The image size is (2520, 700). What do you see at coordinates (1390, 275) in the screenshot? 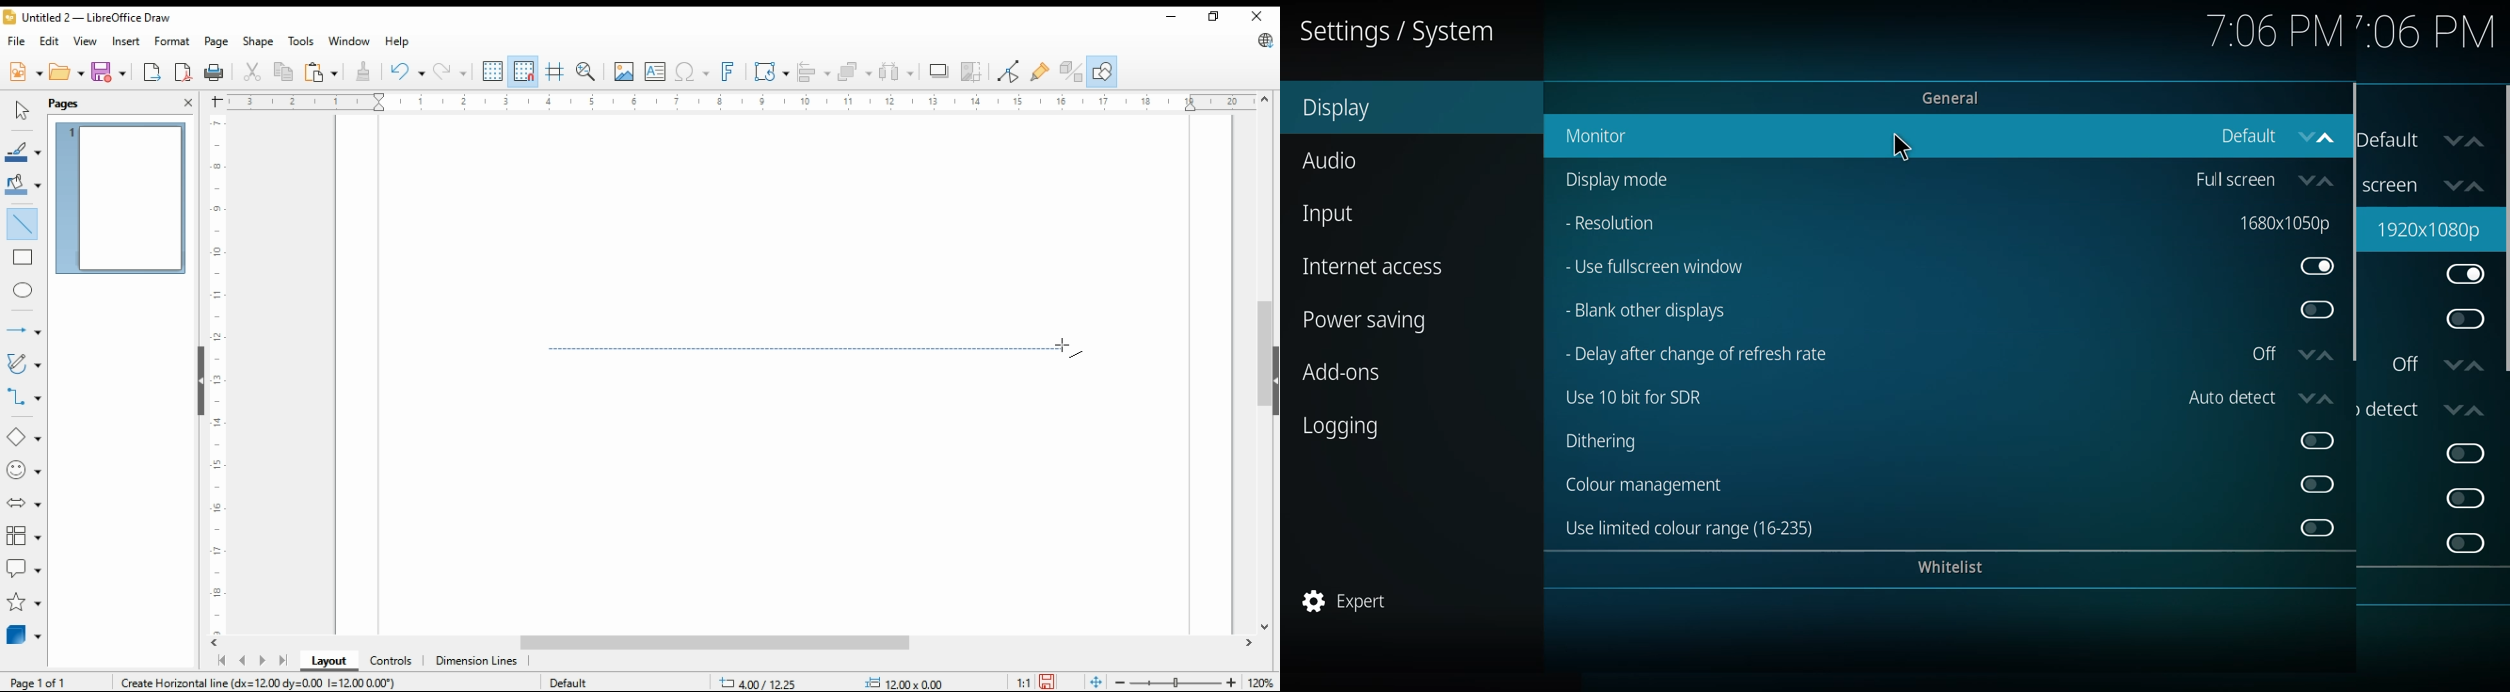
I see `internet access` at bounding box center [1390, 275].